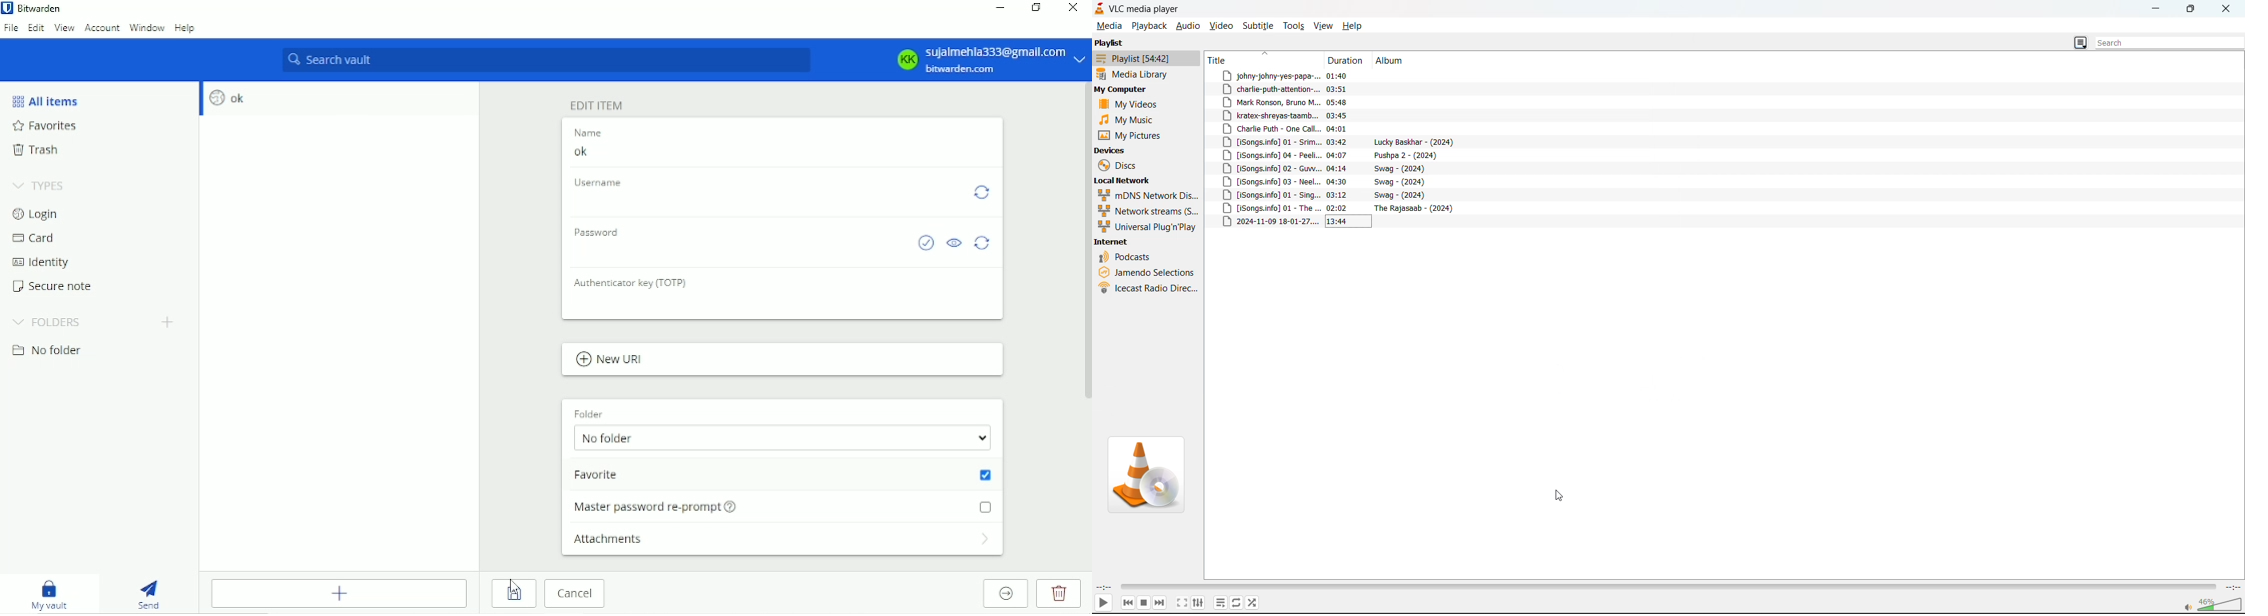 Image resolution: width=2268 pixels, height=616 pixels. Describe the element at coordinates (984, 243) in the screenshot. I see `Generate password` at that location.